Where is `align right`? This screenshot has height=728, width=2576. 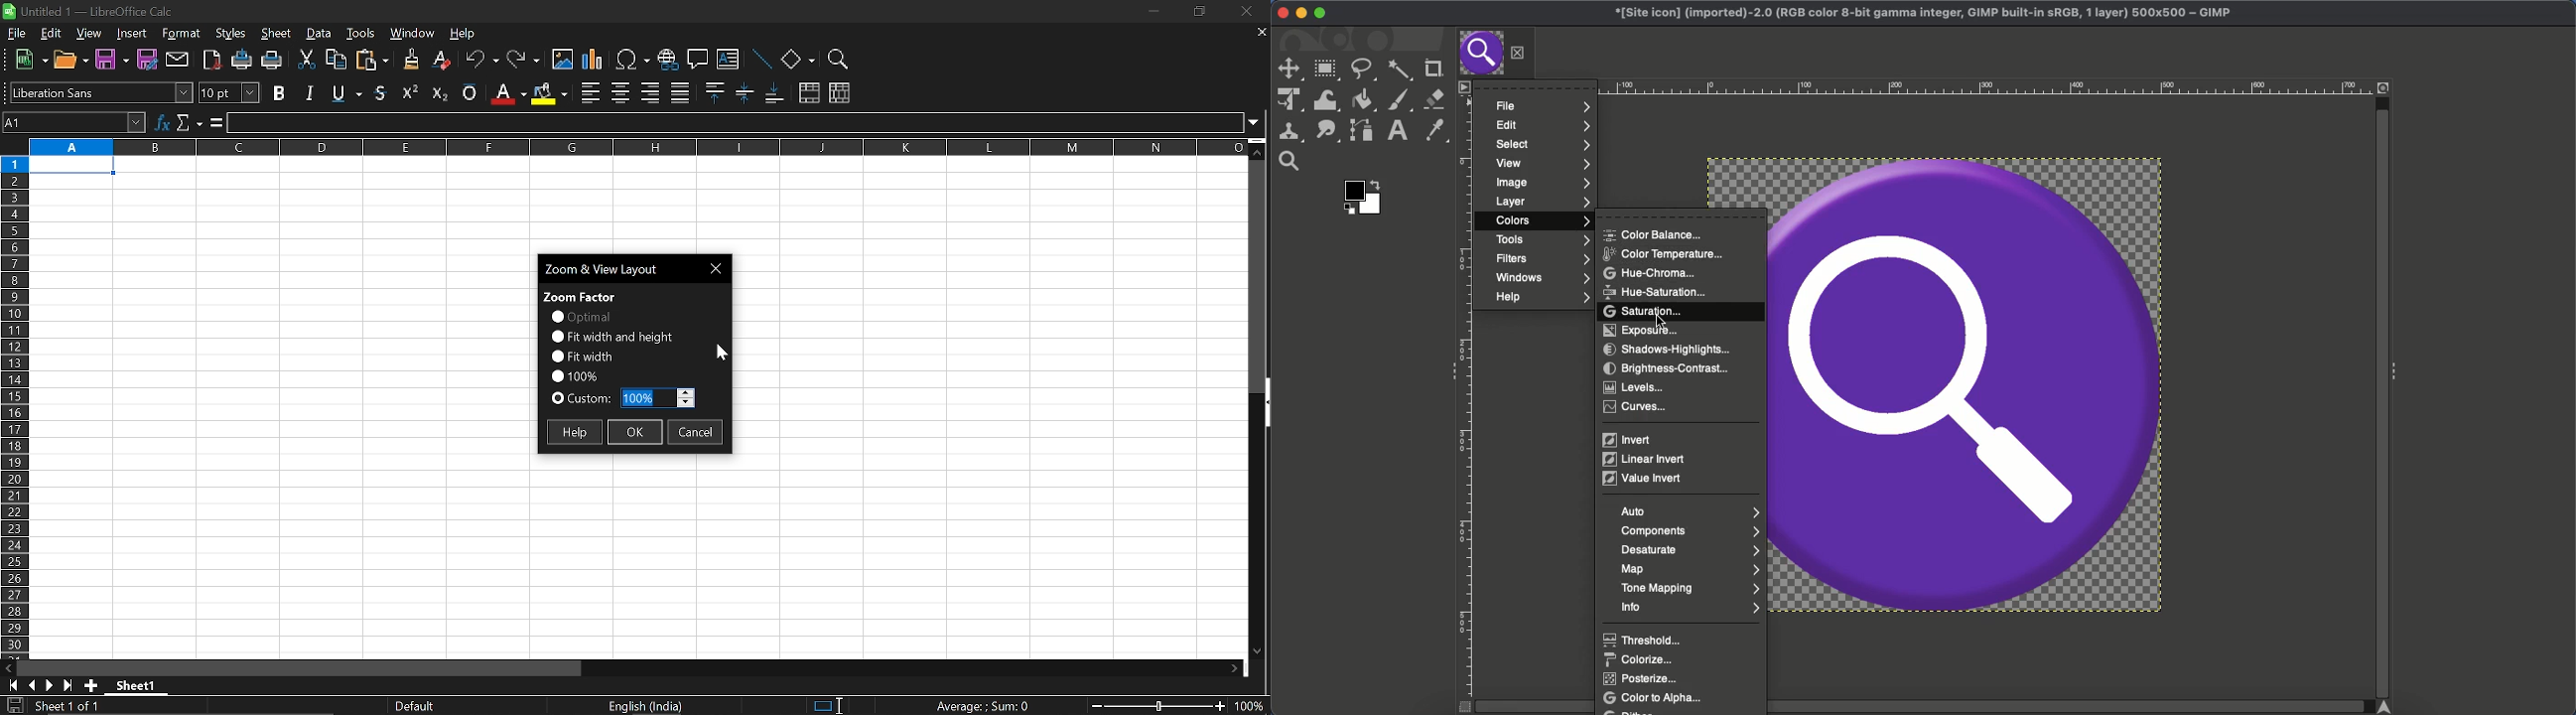
align right is located at coordinates (650, 92).